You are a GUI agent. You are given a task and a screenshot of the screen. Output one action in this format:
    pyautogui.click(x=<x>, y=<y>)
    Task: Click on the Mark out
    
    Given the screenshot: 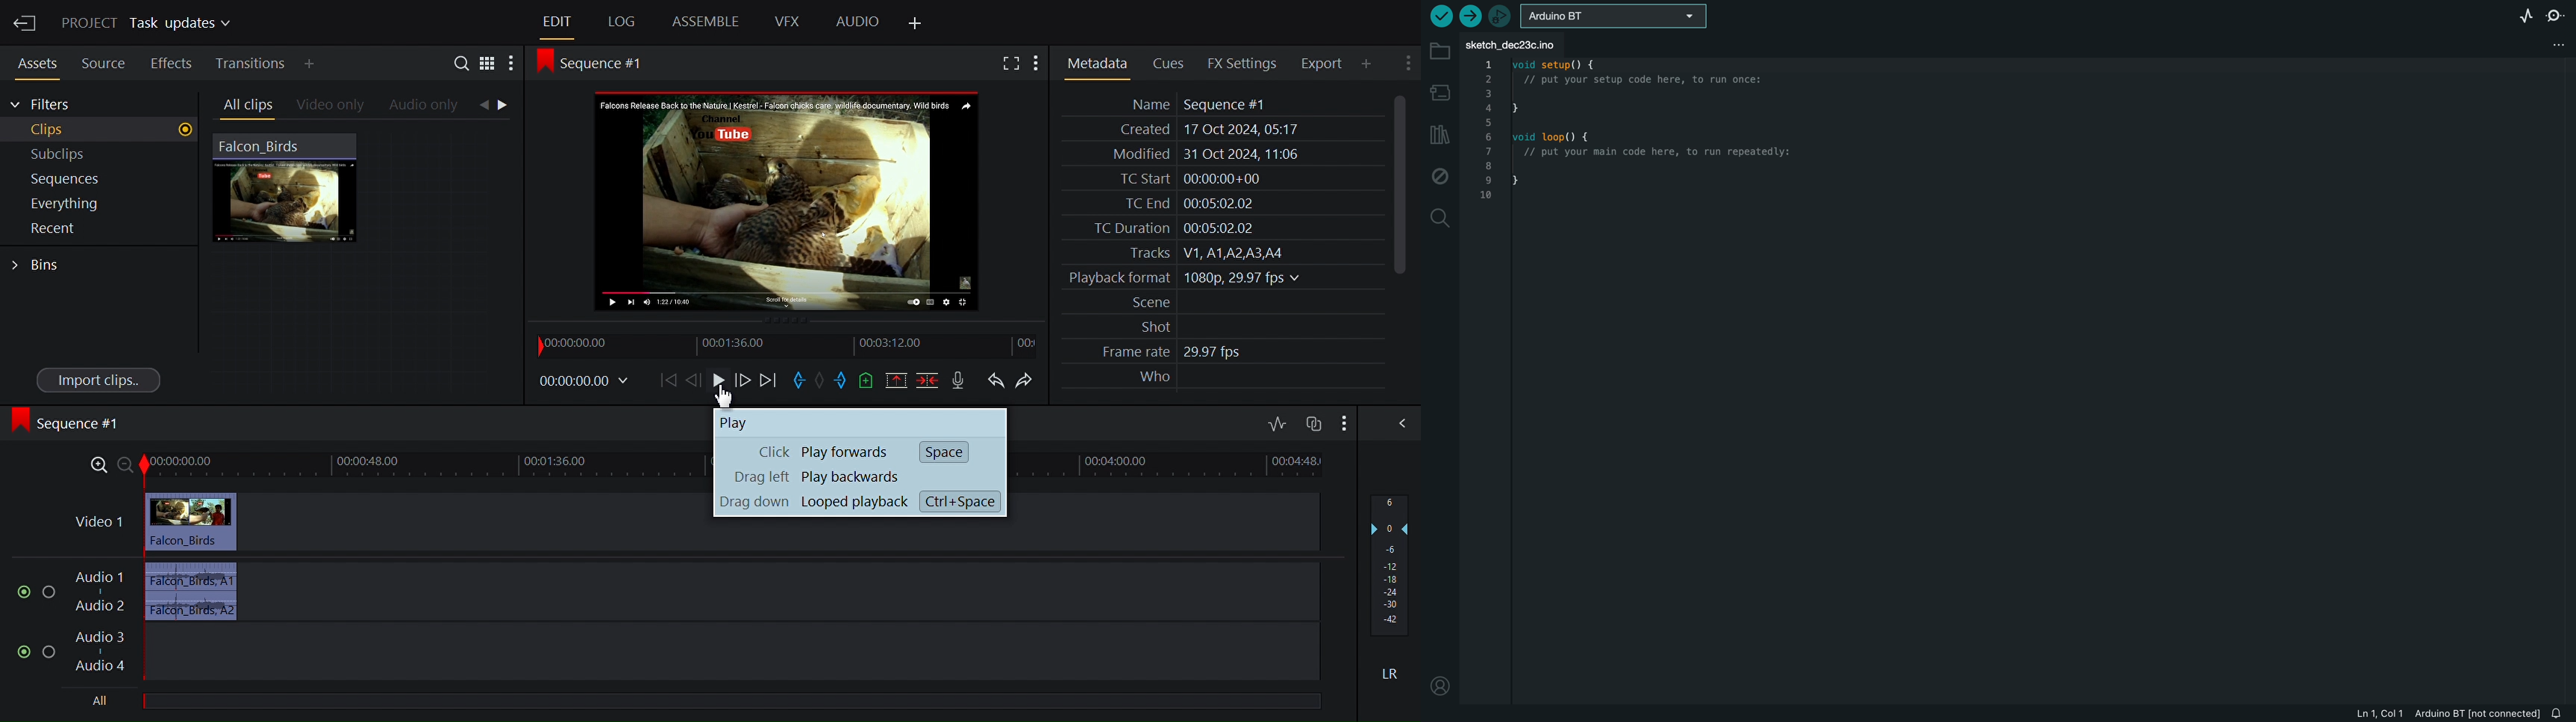 What is the action you would take?
    pyautogui.click(x=842, y=381)
    